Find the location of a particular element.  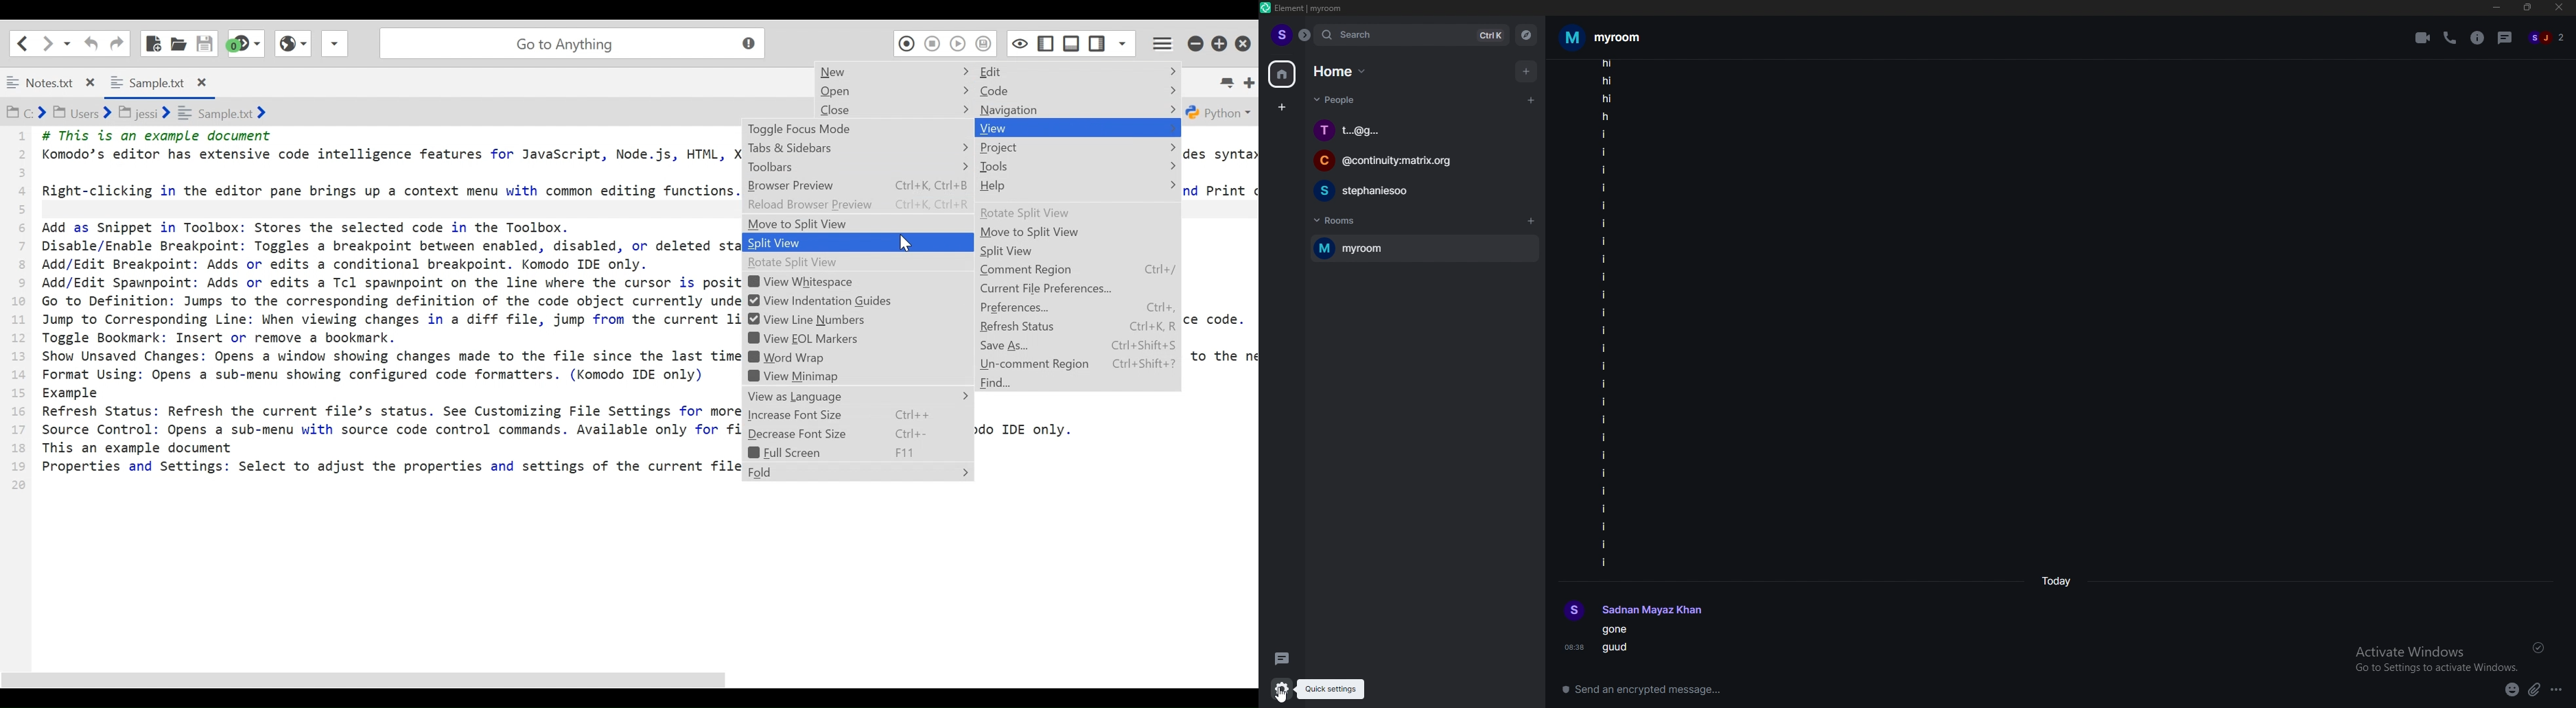

chat is located at coordinates (1410, 160).